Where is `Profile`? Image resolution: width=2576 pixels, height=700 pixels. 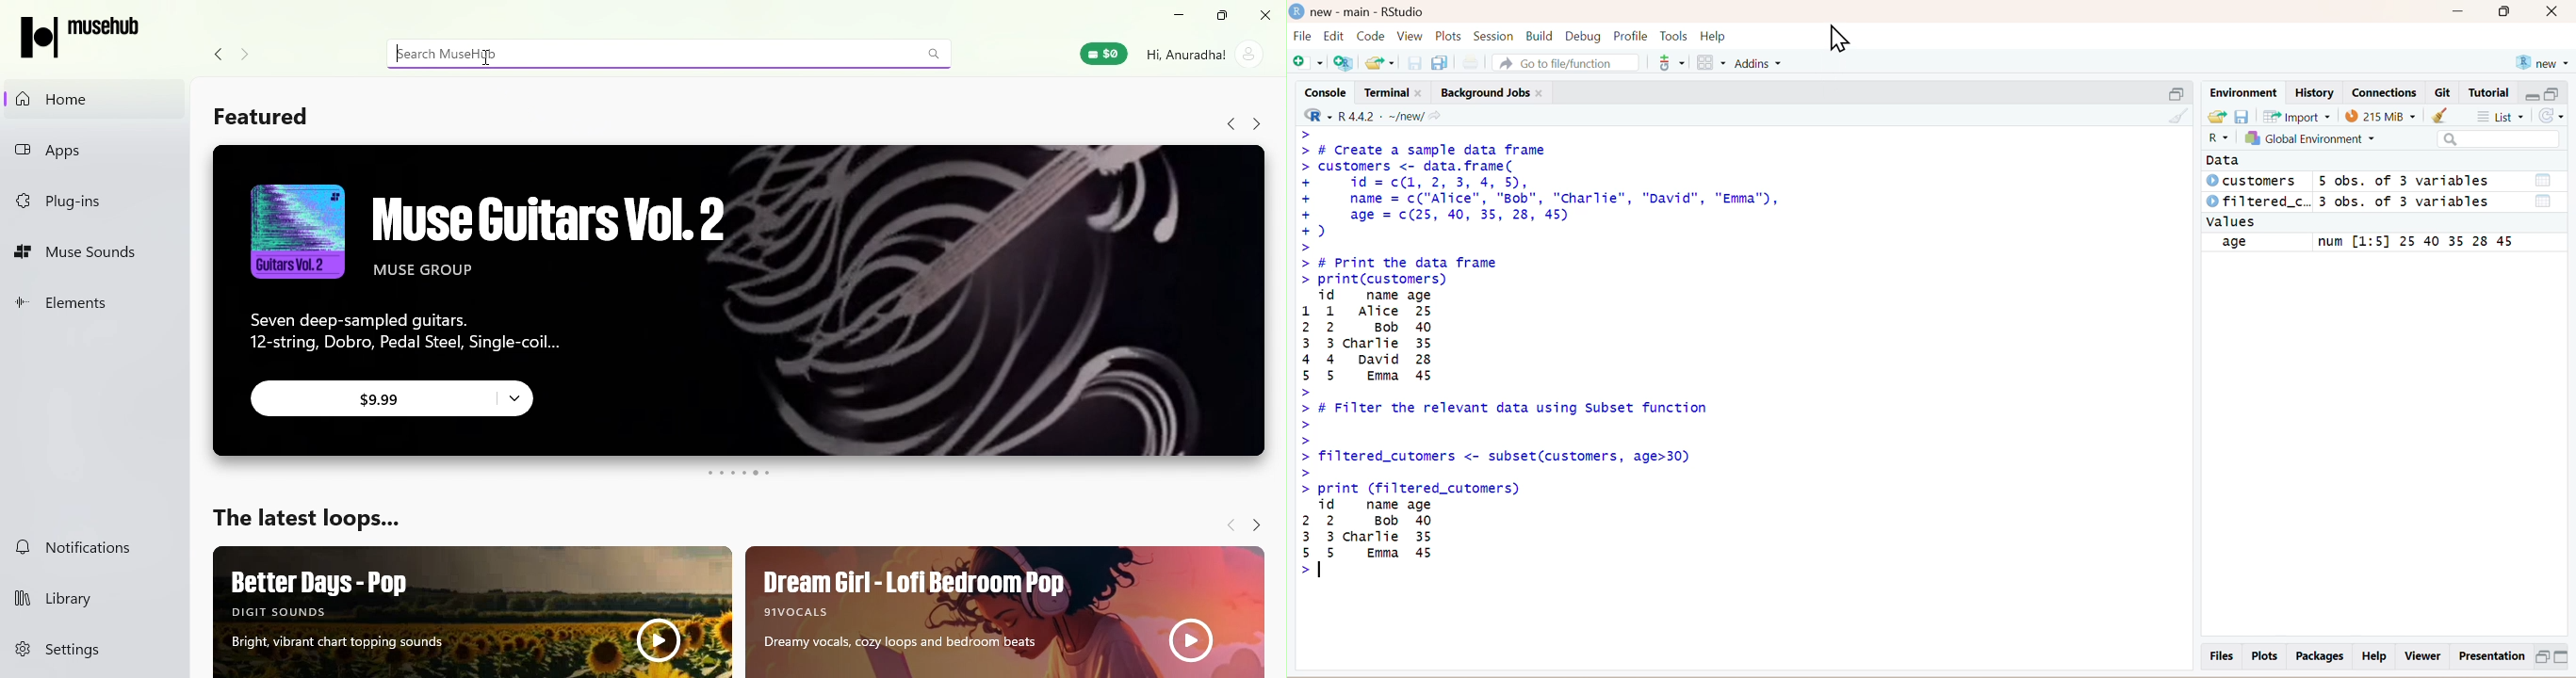
Profile is located at coordinates (1629, 36).